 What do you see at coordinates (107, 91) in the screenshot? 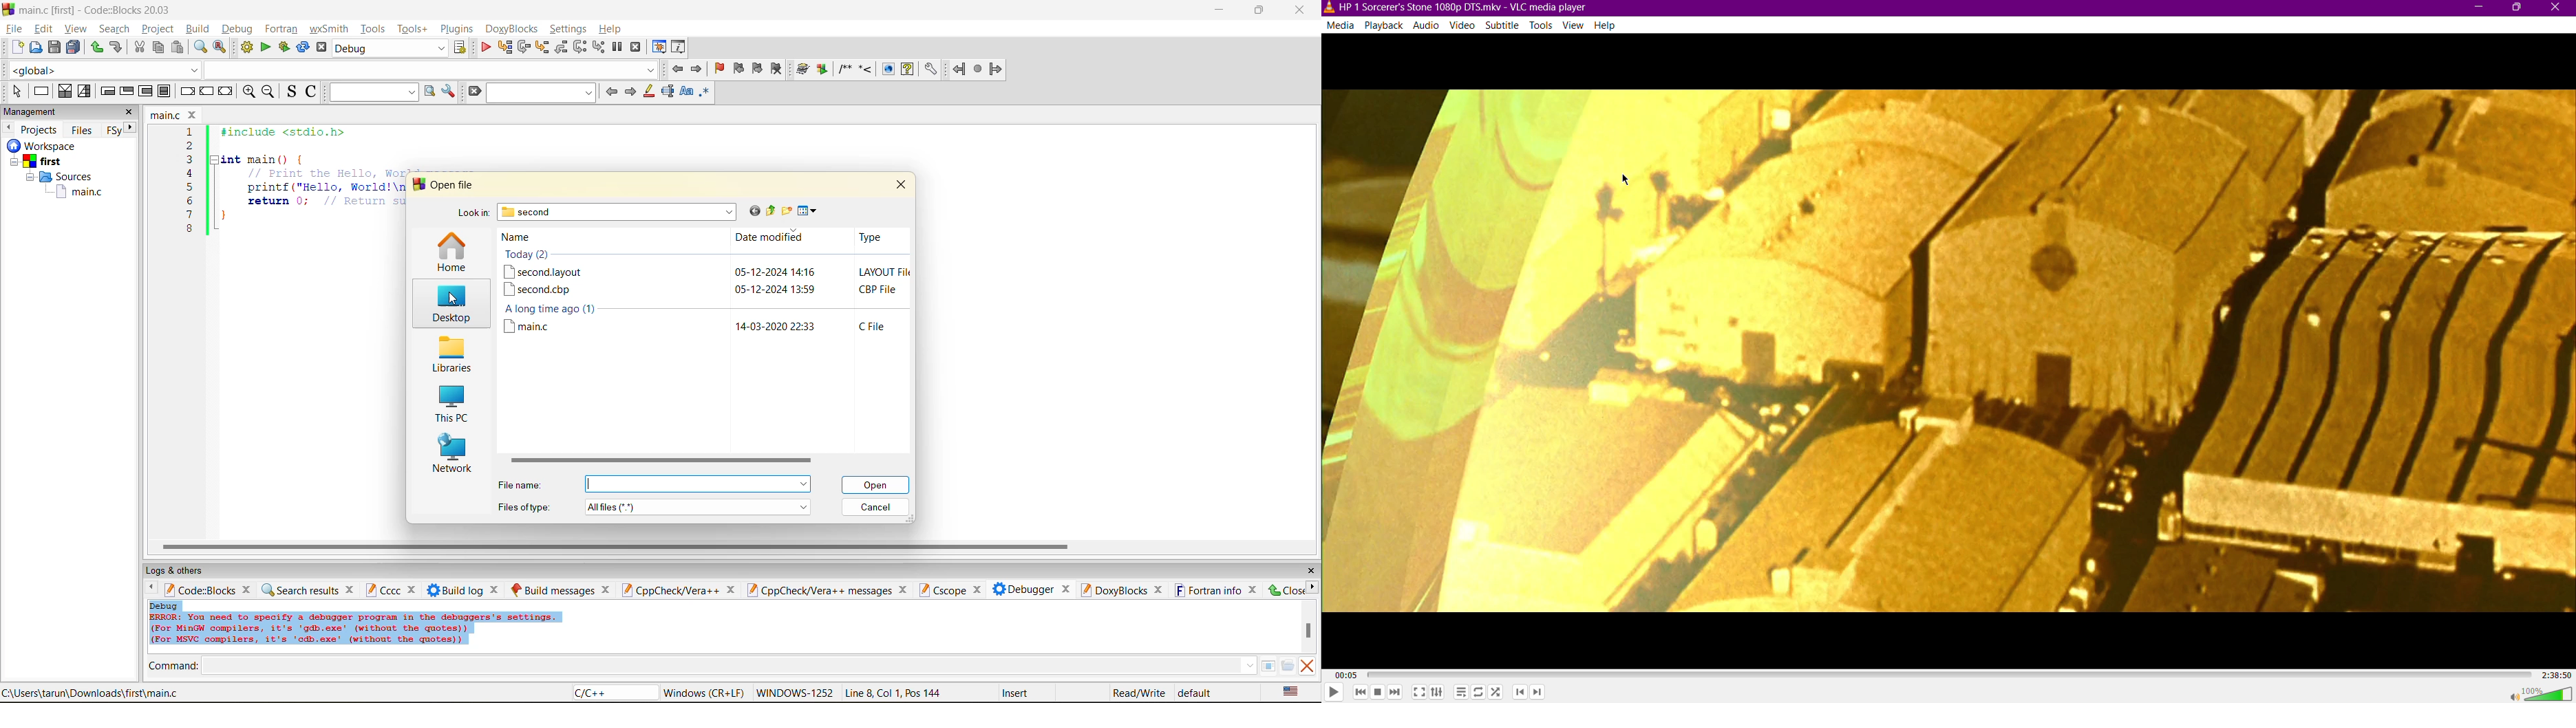
I see `entry condition loop` at bounding box center [107, 91].